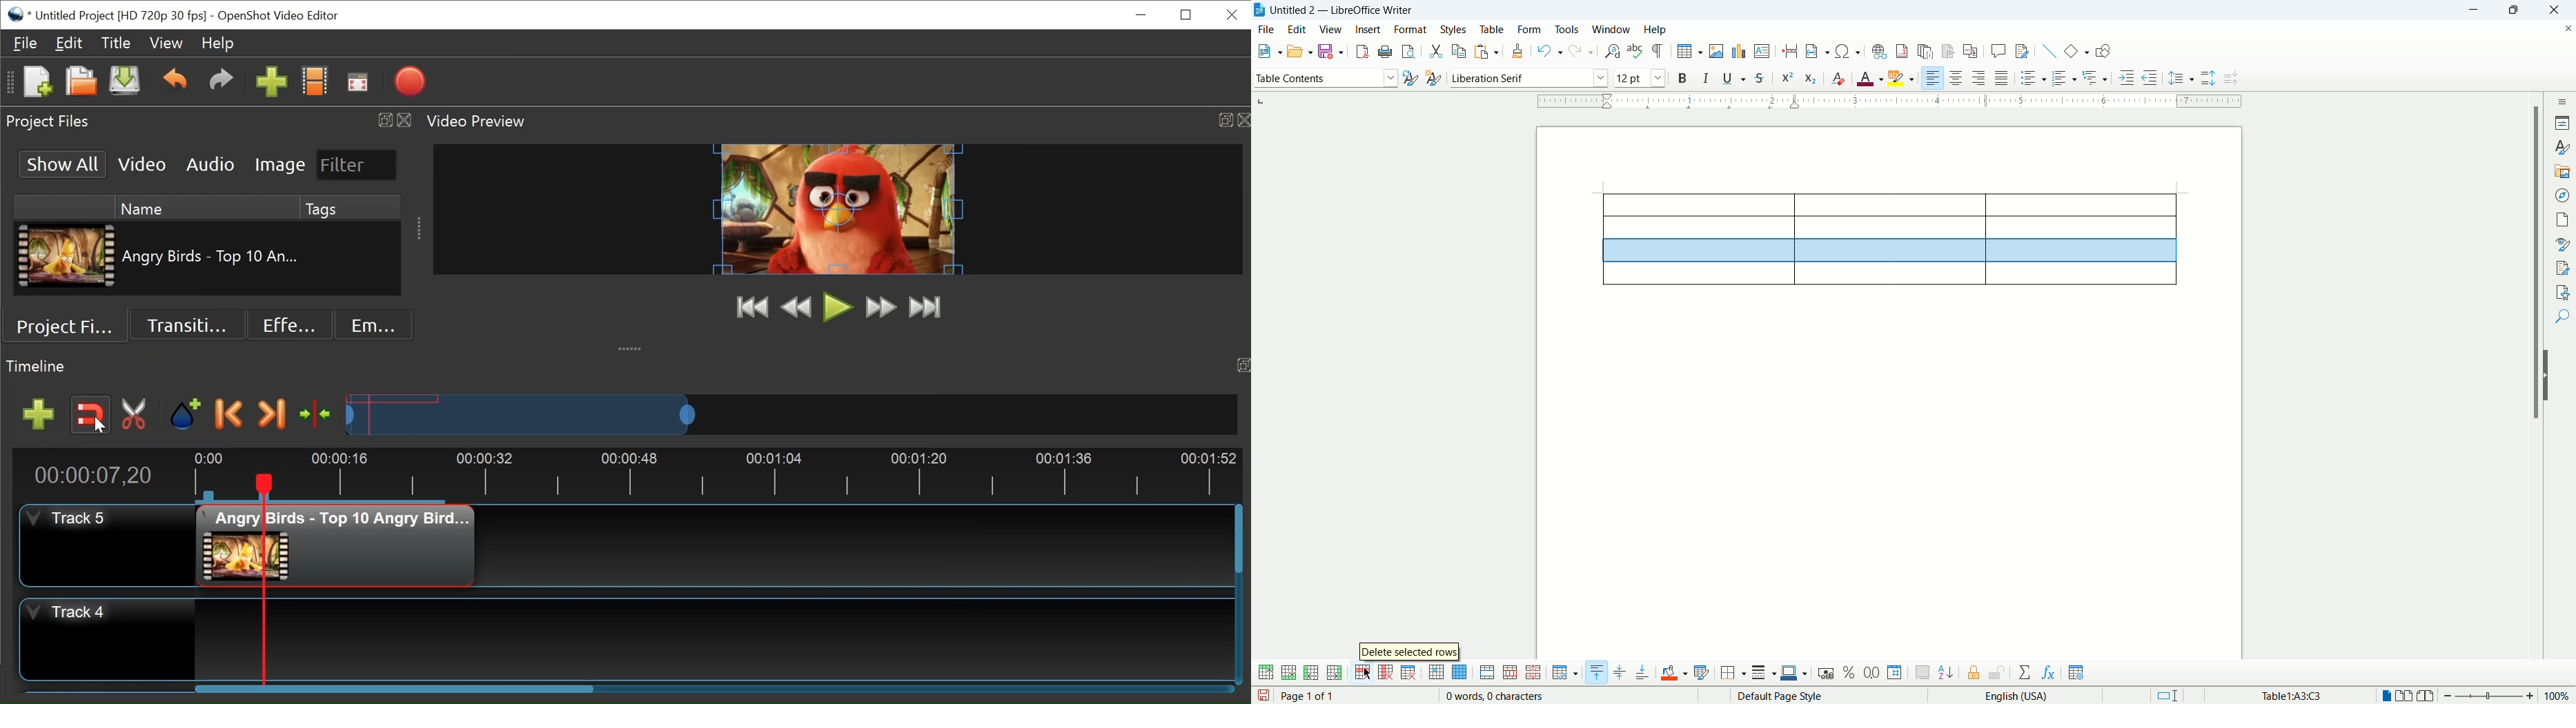  What do you see at coordinates (2509, 696) in the screenshot?
I see `zoom factor` at bounding box center [2509, 696].